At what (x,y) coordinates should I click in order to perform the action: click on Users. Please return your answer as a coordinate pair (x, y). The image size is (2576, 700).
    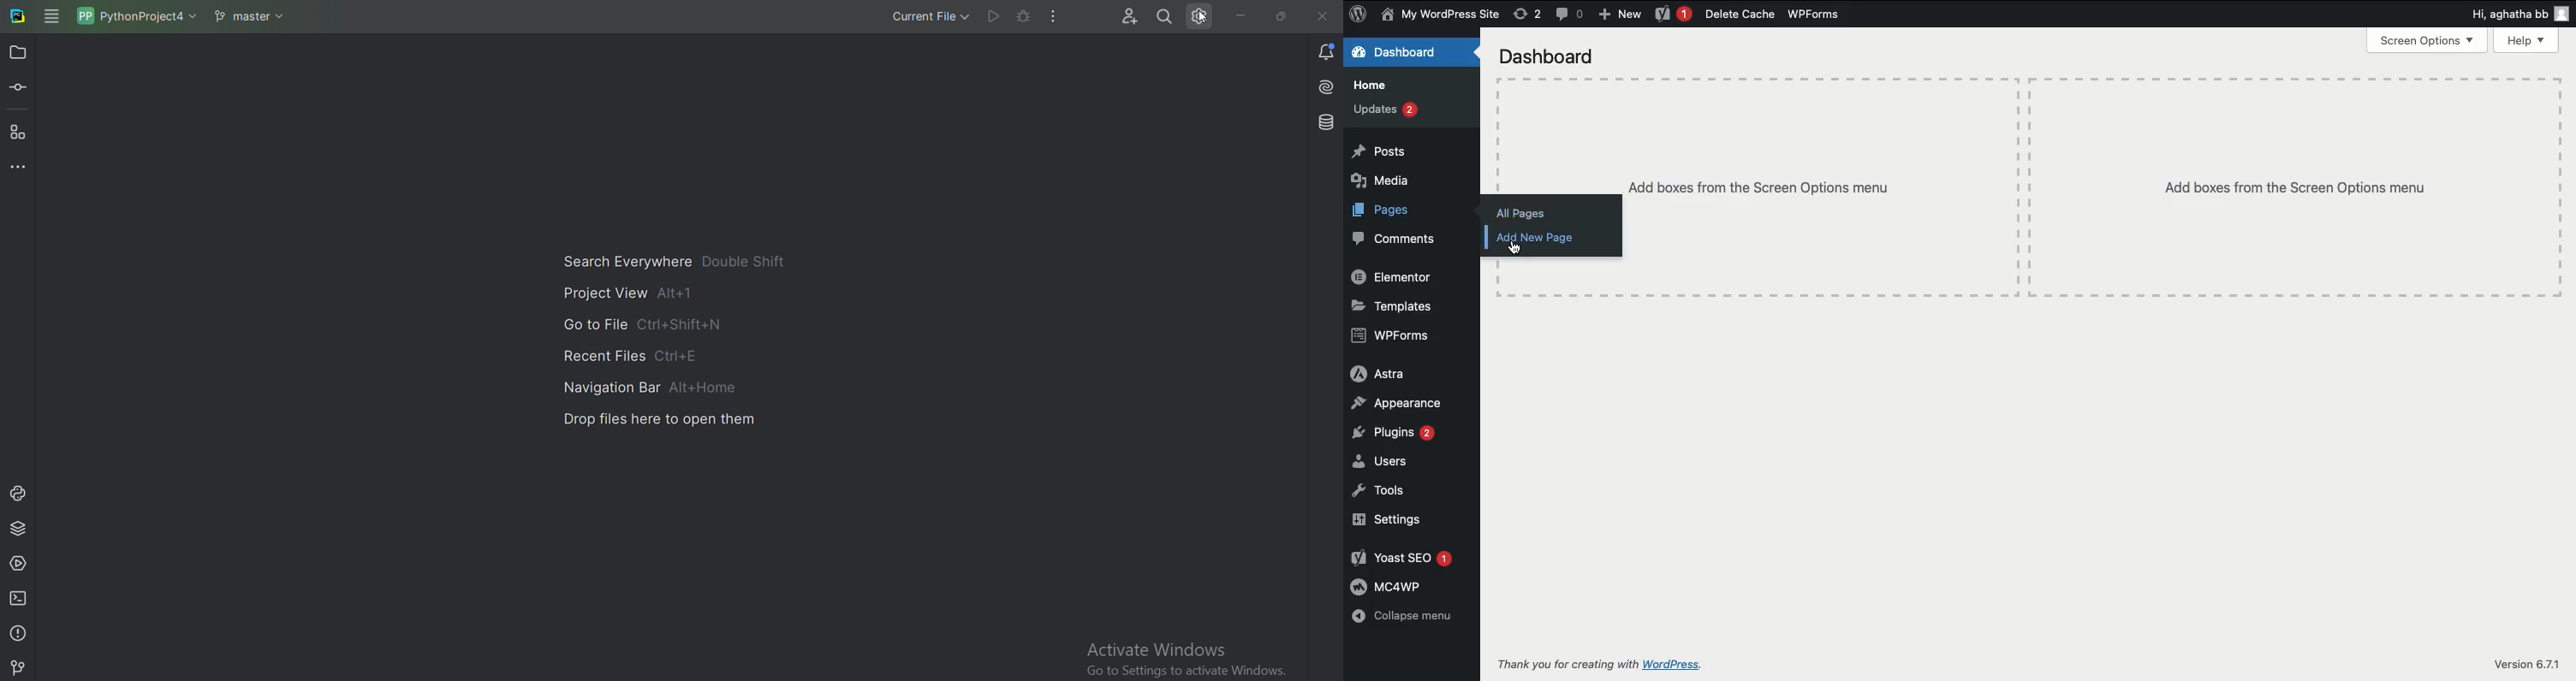
    Looking at the image, I should click on (1381, 459).